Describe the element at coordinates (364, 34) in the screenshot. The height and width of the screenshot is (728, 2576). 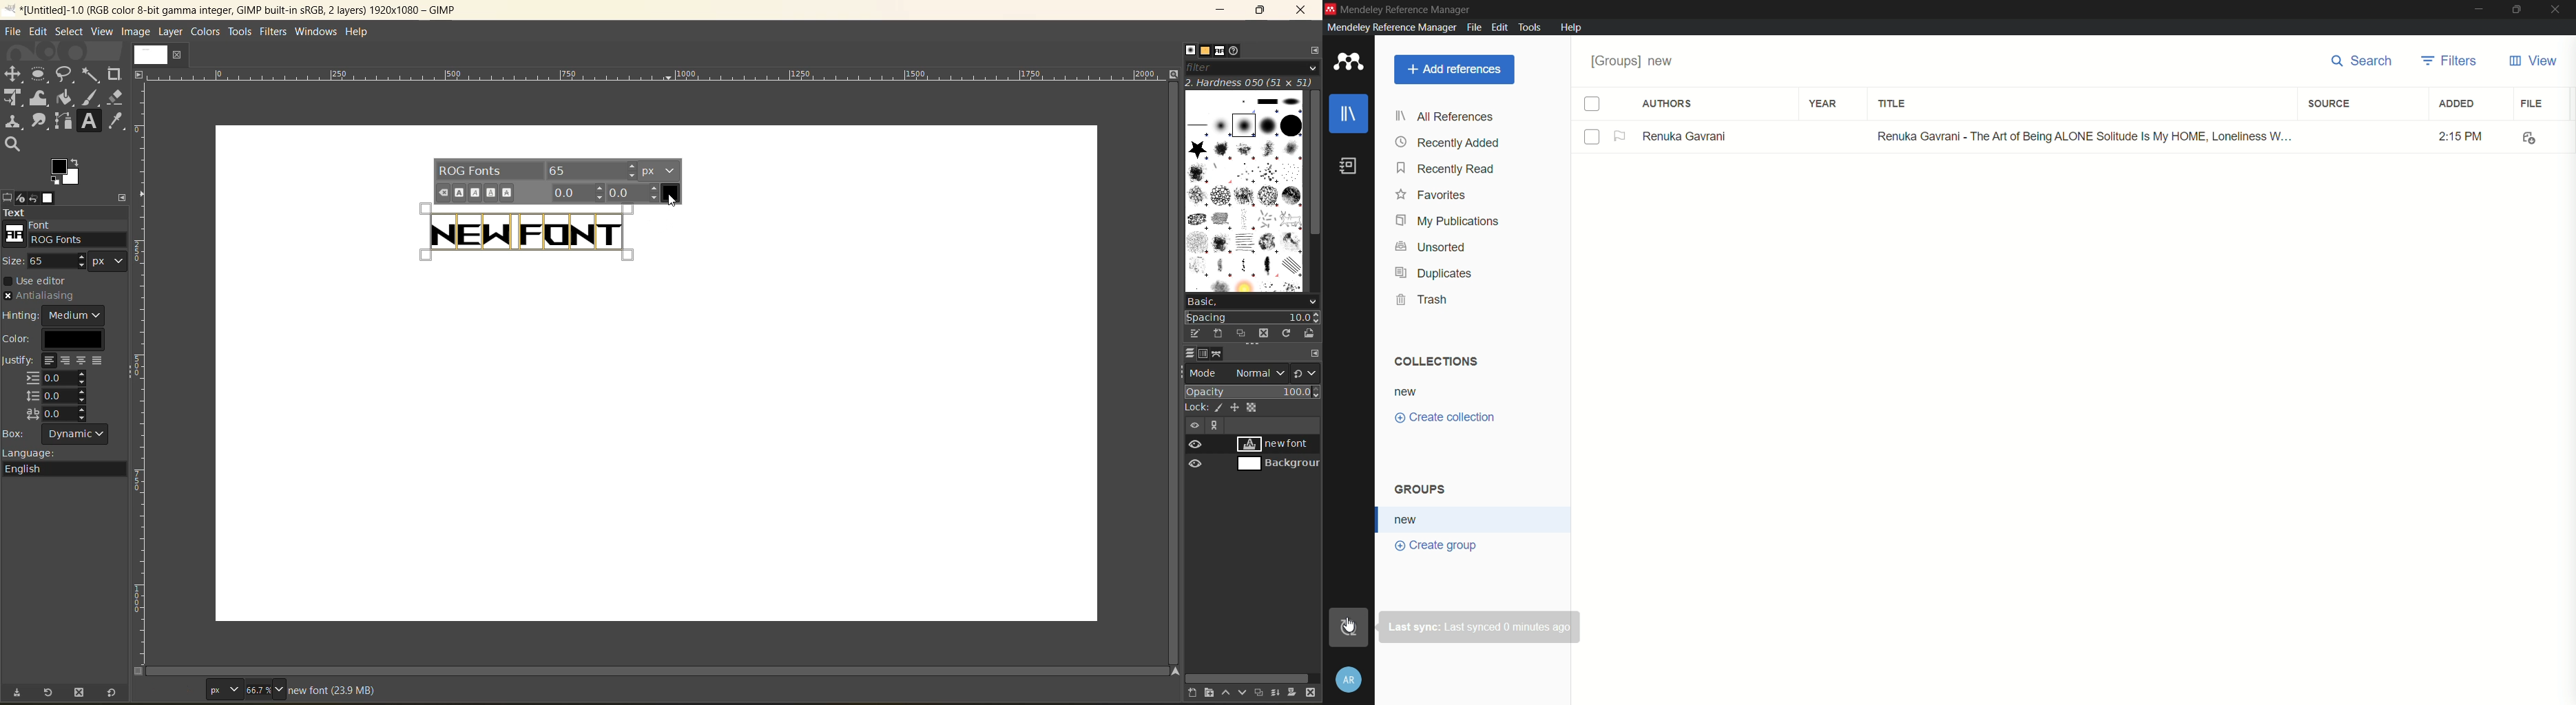
I see `help` at that location.